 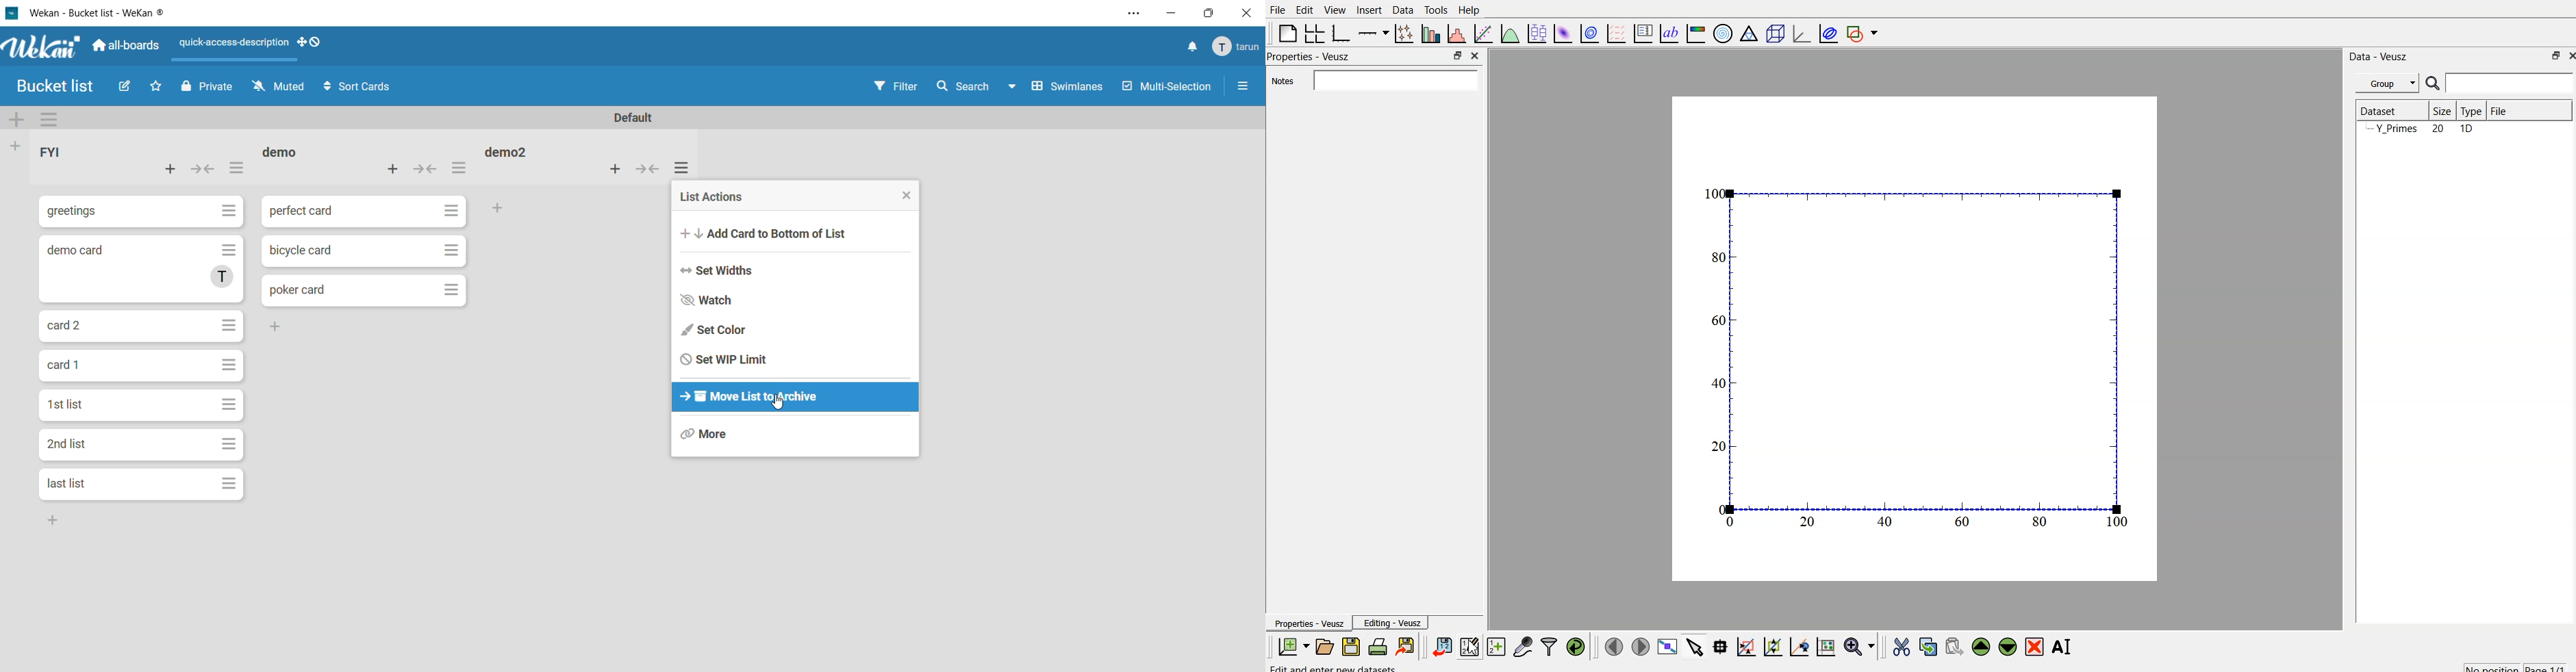 What do you see at coordinates (2439, 110) in the screenshot?
I see `| Size` at bounding box center [2439, 110].